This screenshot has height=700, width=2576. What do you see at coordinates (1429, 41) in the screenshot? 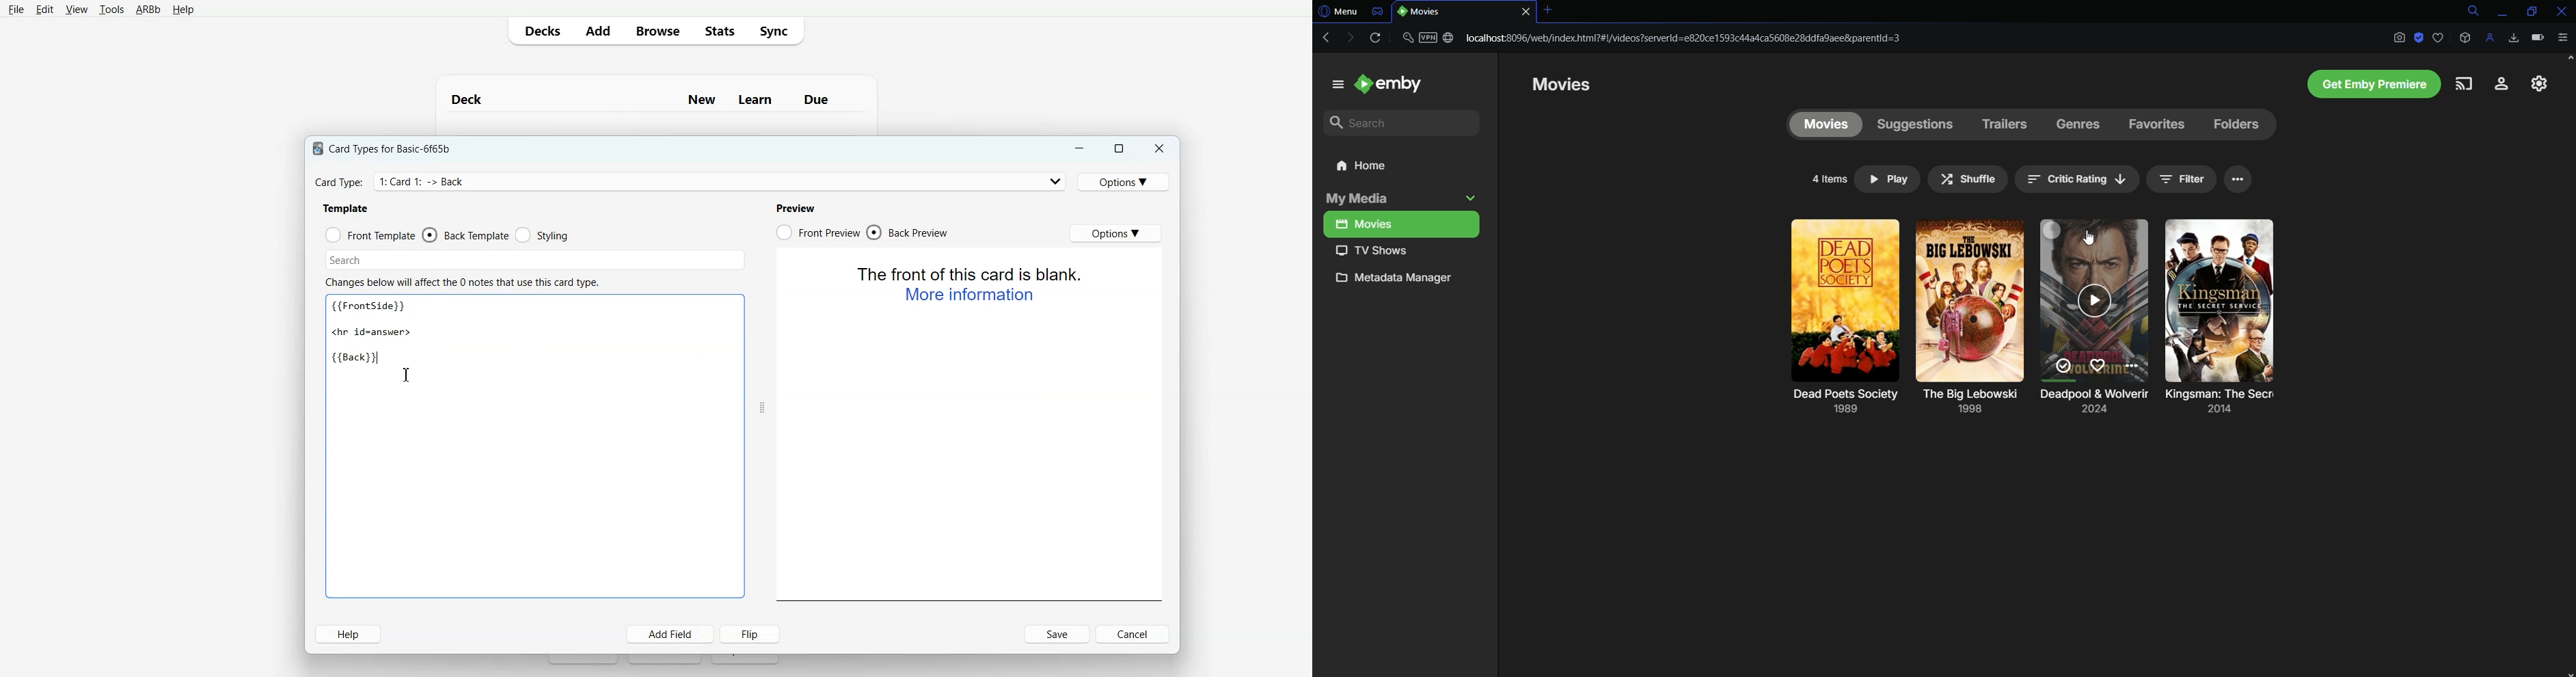
I see `Security and VPN` at bounding box center [1429, 41].